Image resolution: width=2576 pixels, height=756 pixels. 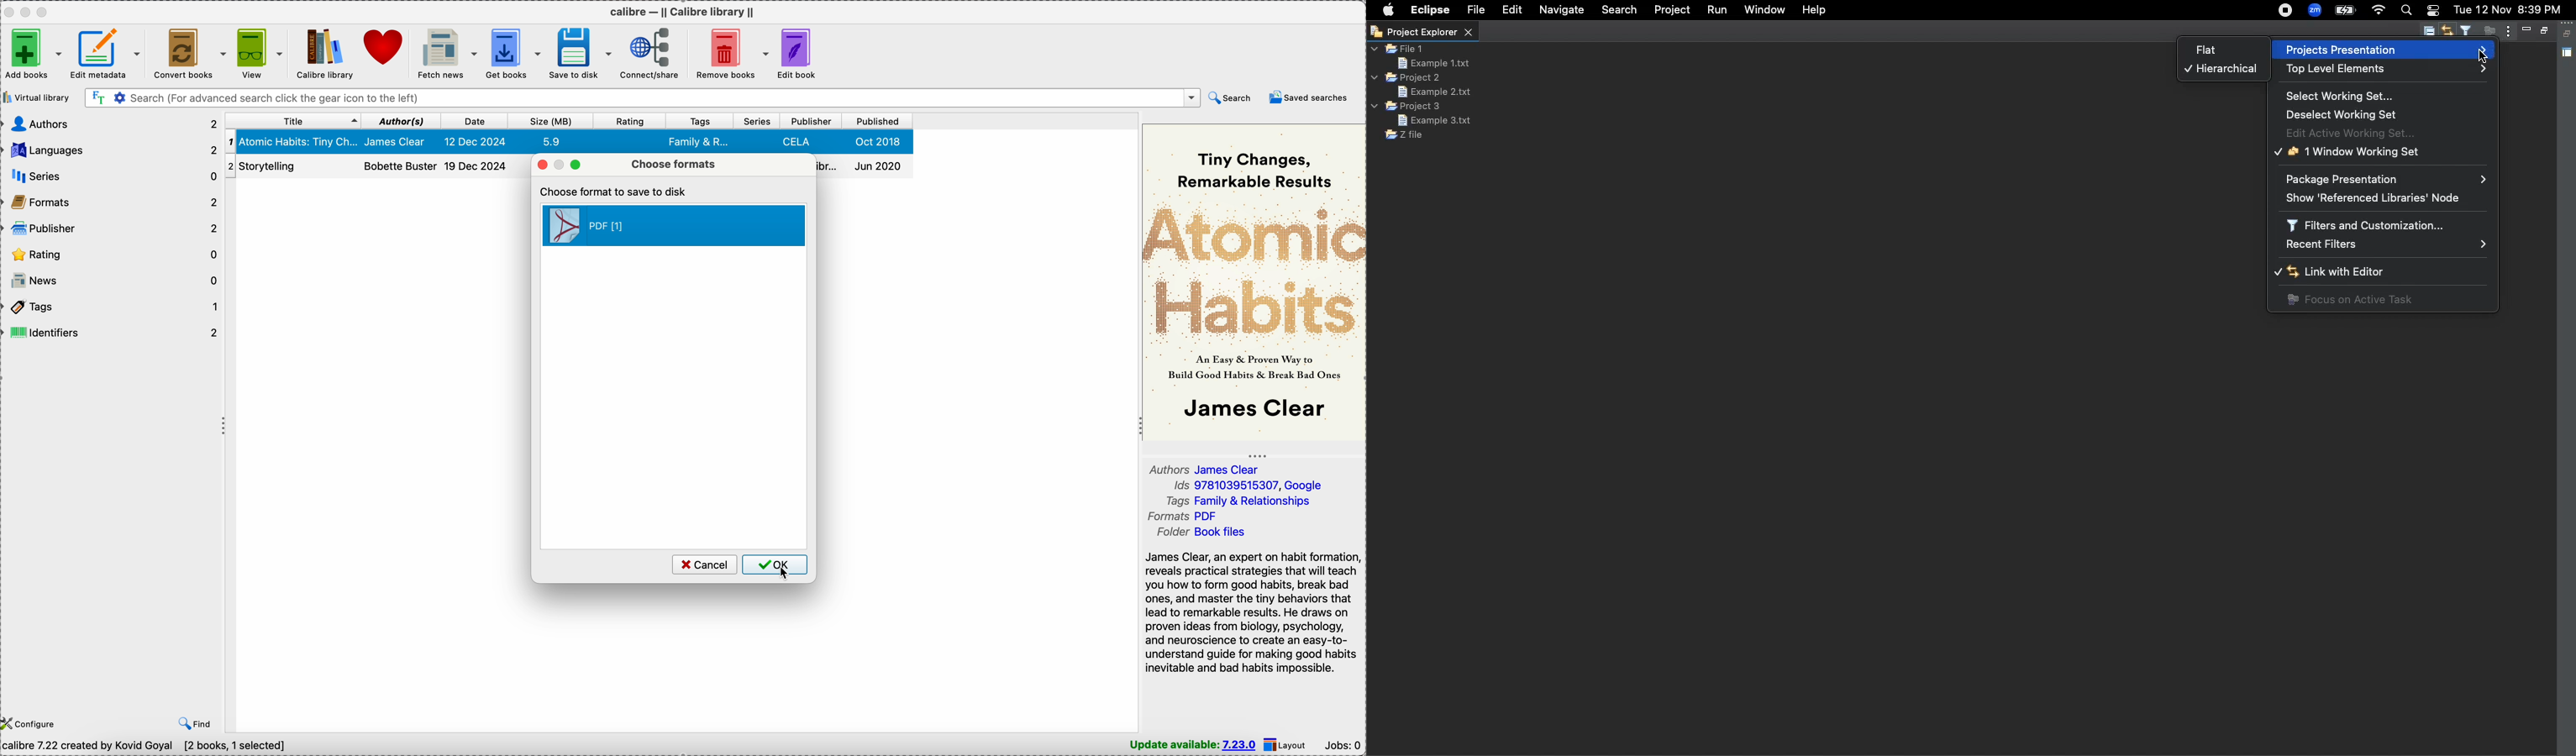 What do you see at coordinates (1399, 50) in the screenshot?
I see `File 1` at bounding box center [1399, 50].